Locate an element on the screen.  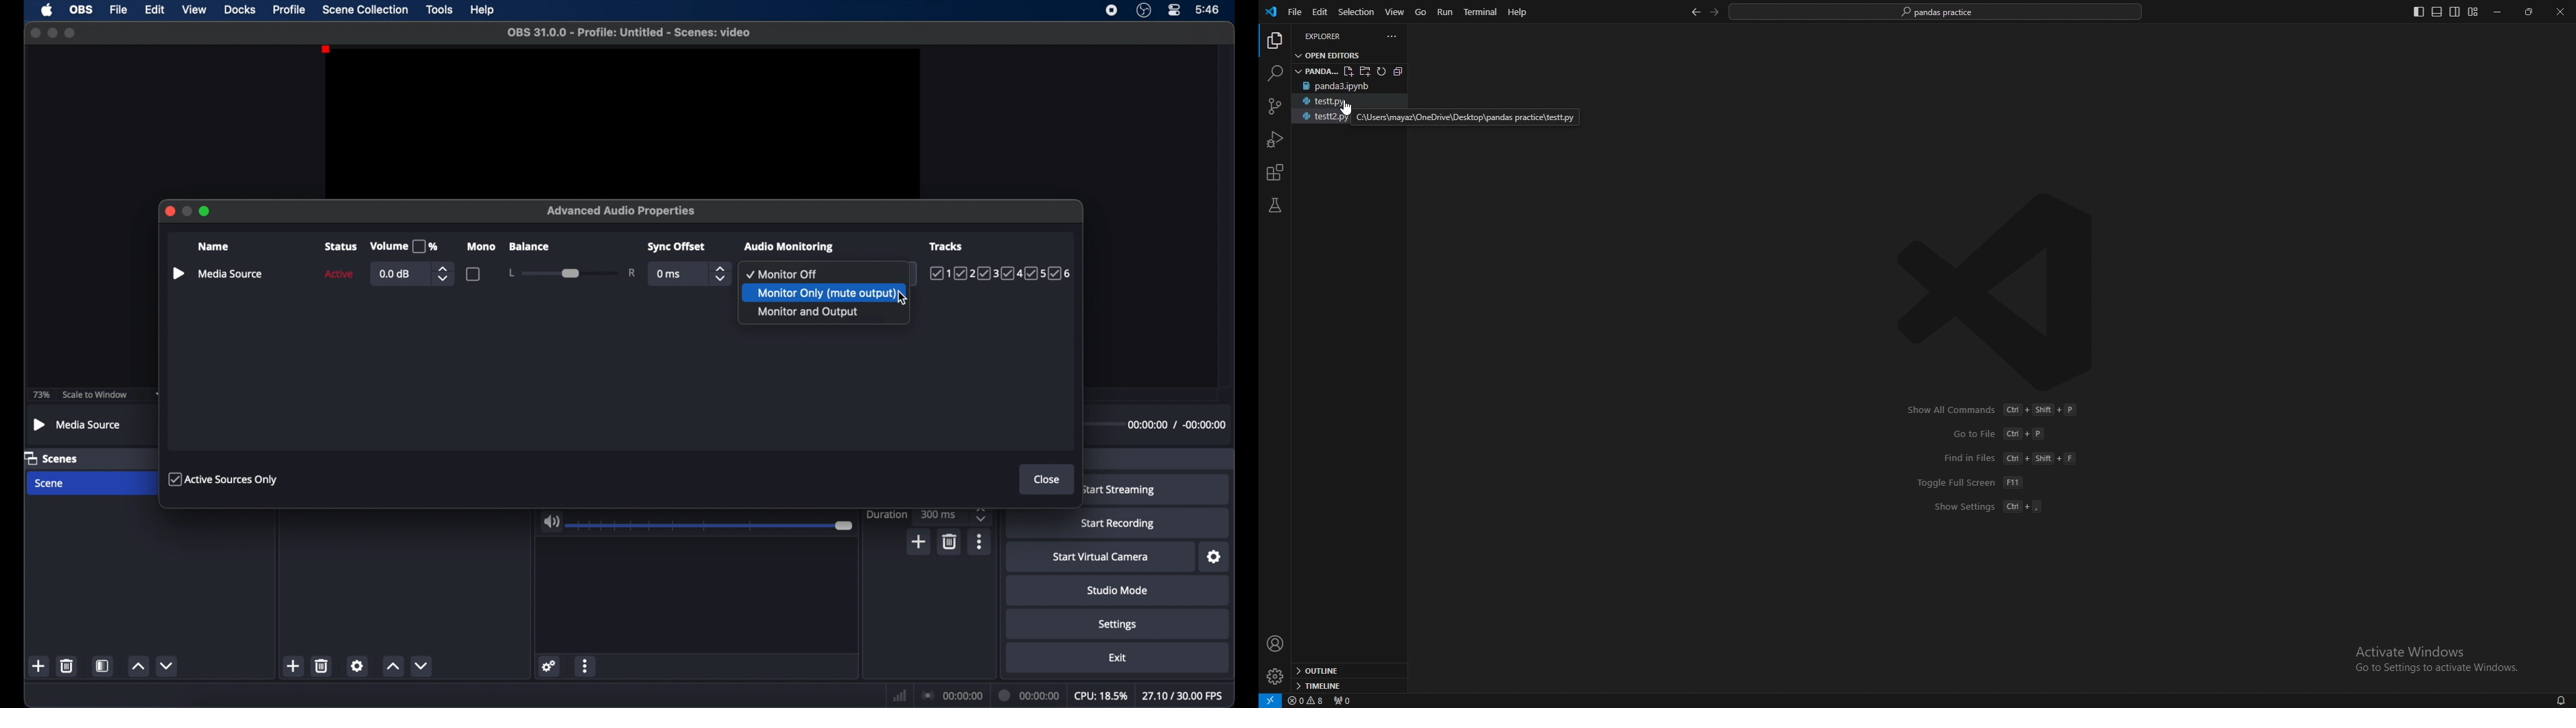
monitor and output is located at coordinates (808, 312).